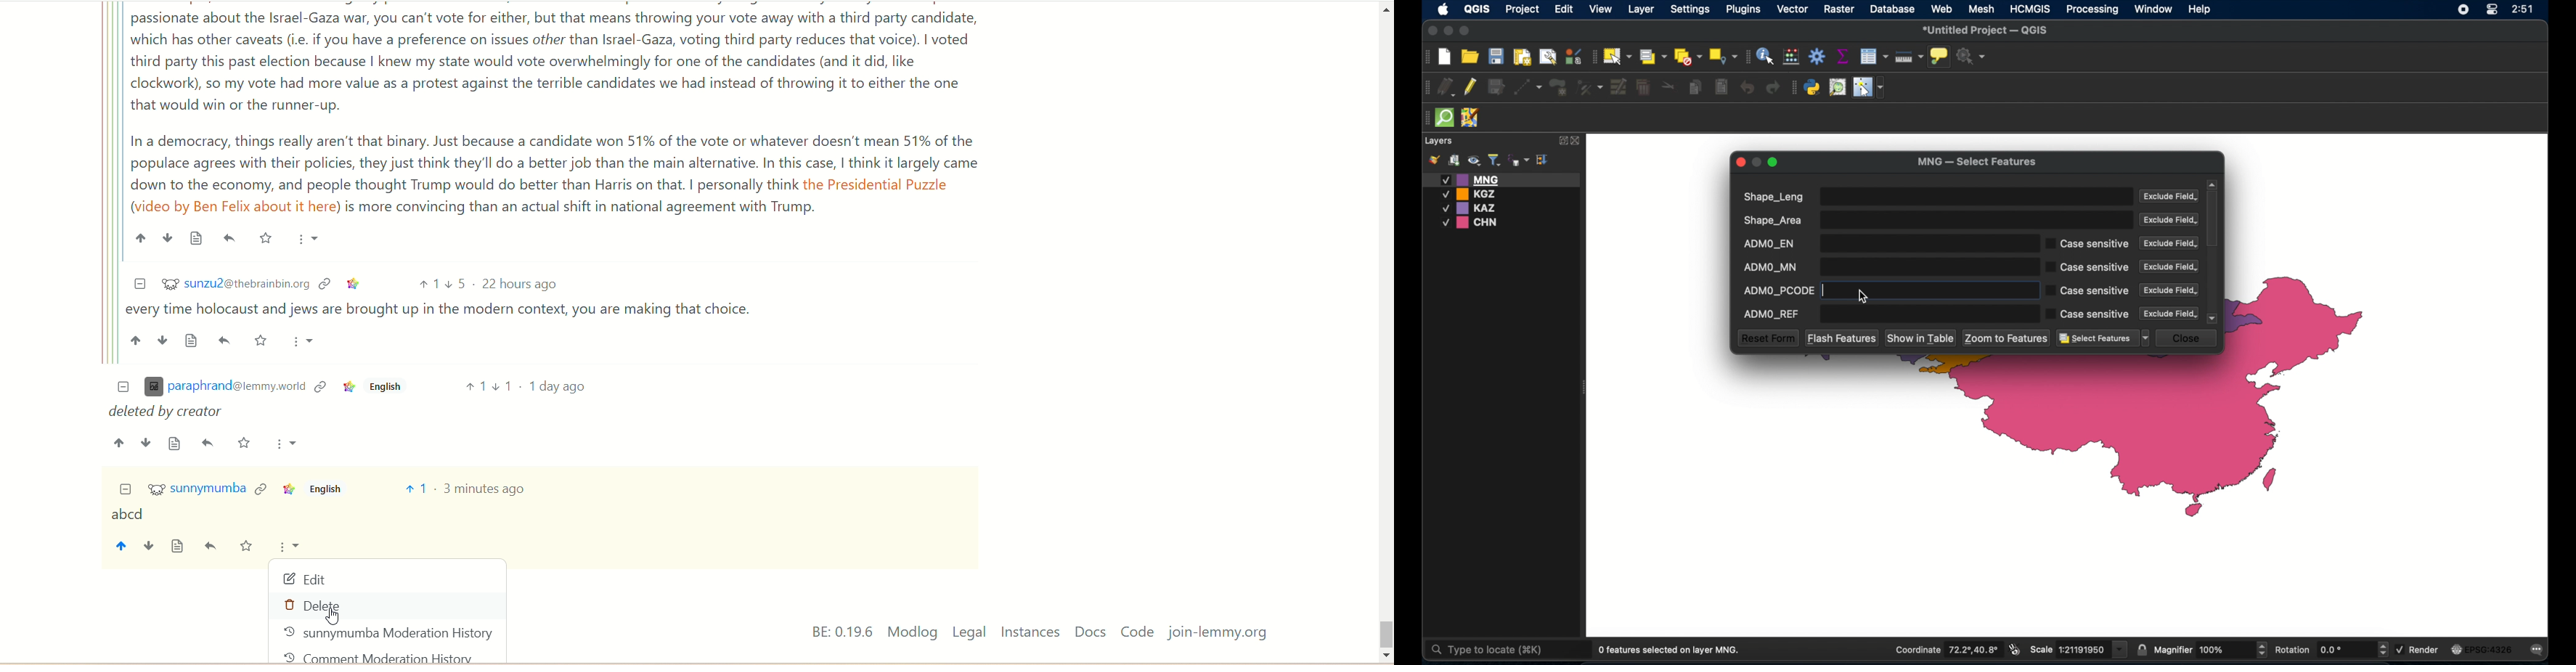 This screenshot has width=2576, height=672. Describe the element at coordinates (1494, 160) in the screenshot. I see `filter legend` at that location.